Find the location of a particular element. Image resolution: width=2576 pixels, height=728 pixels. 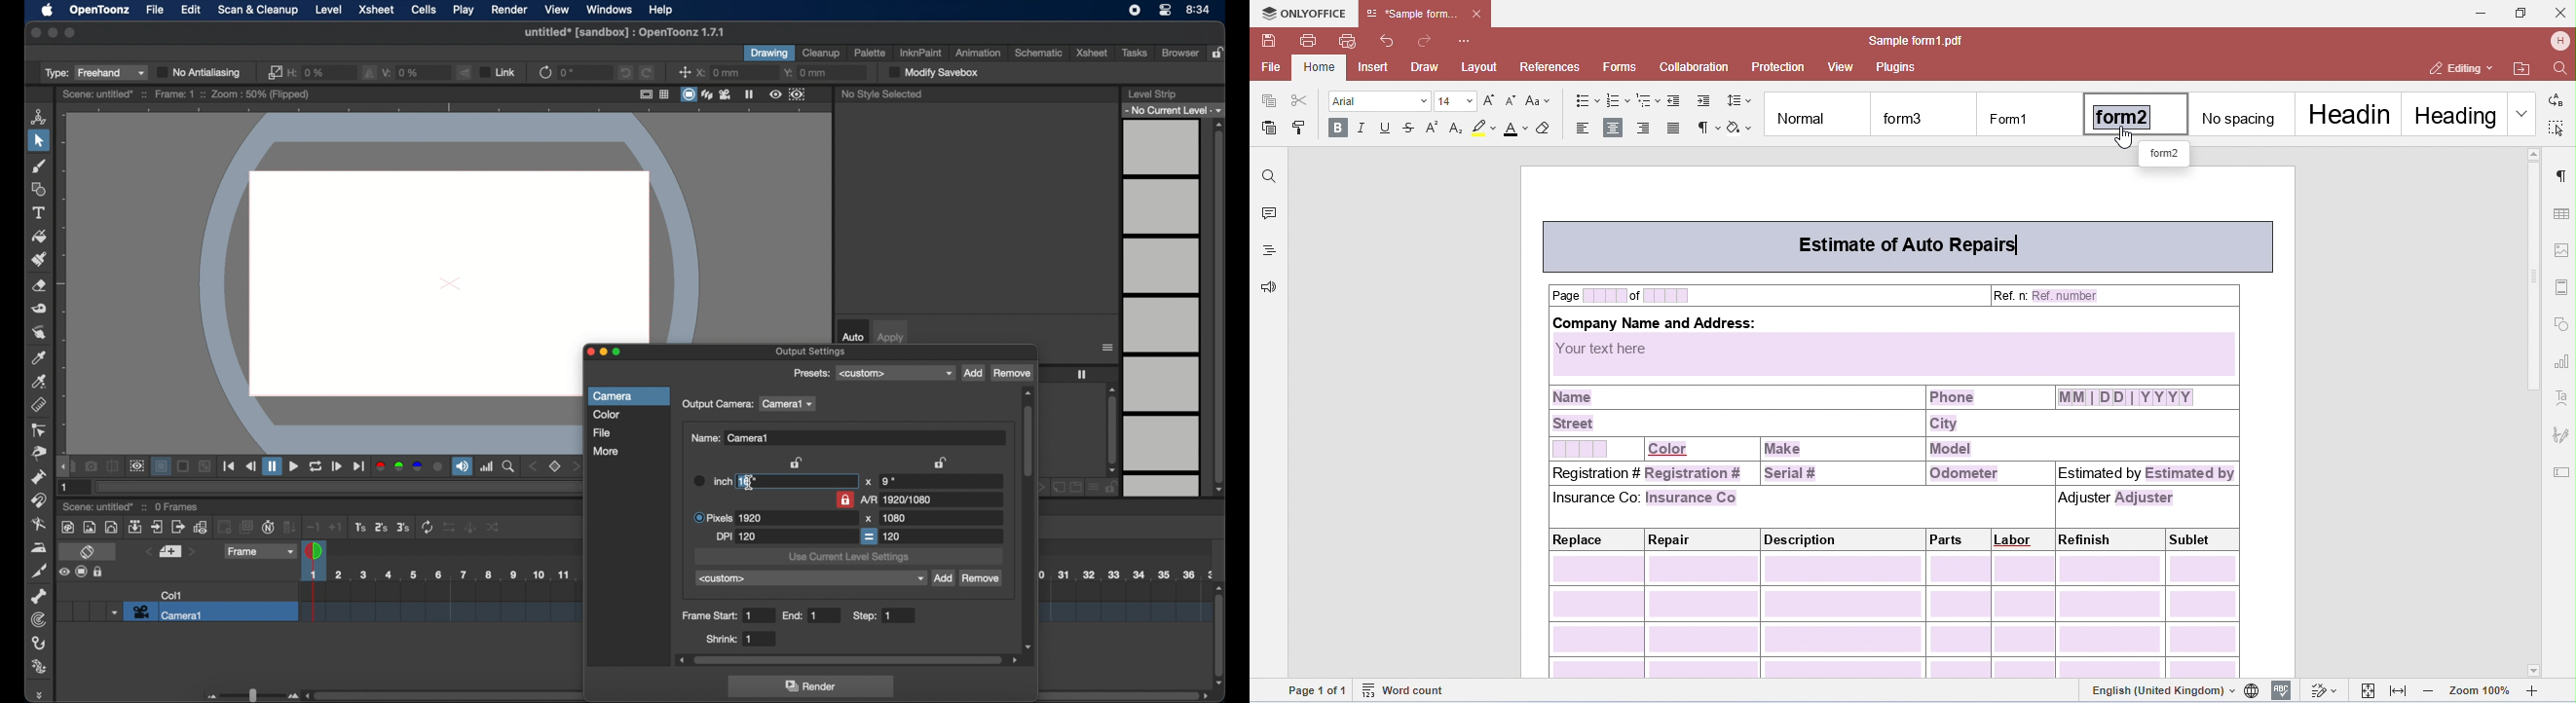

lock is located at coordinates (845, 499).